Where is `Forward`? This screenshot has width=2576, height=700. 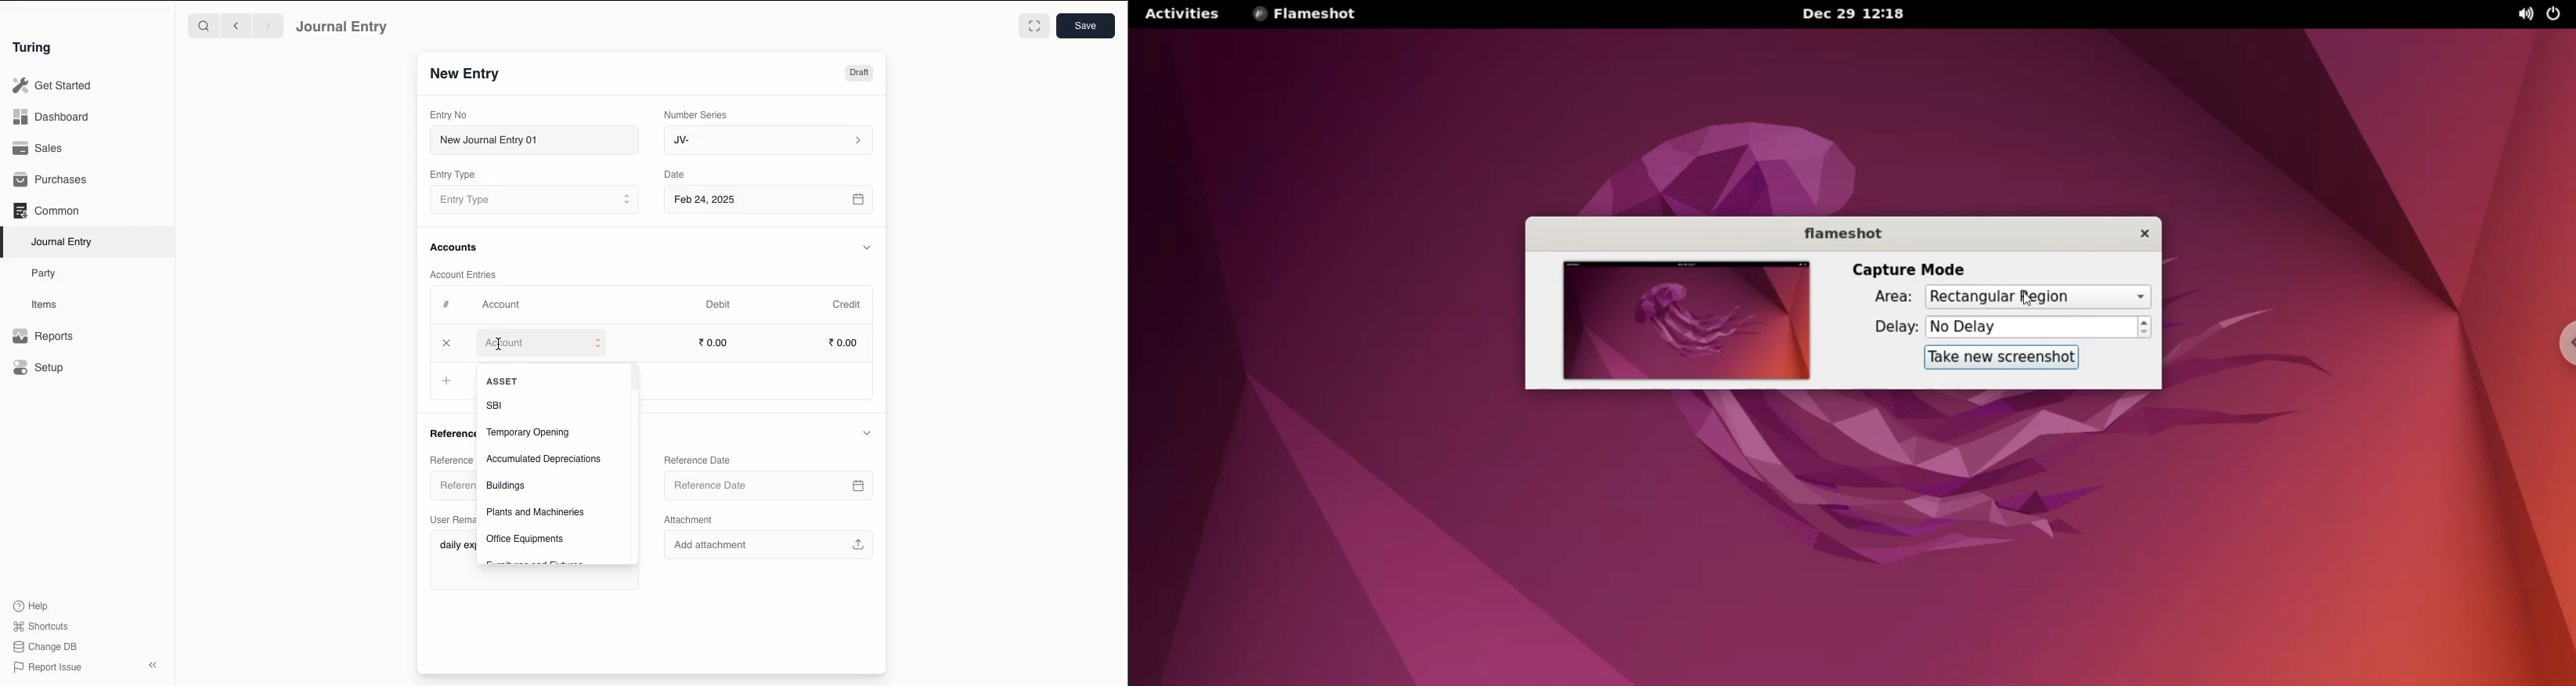 Forward is located at coordinates (269, 25).